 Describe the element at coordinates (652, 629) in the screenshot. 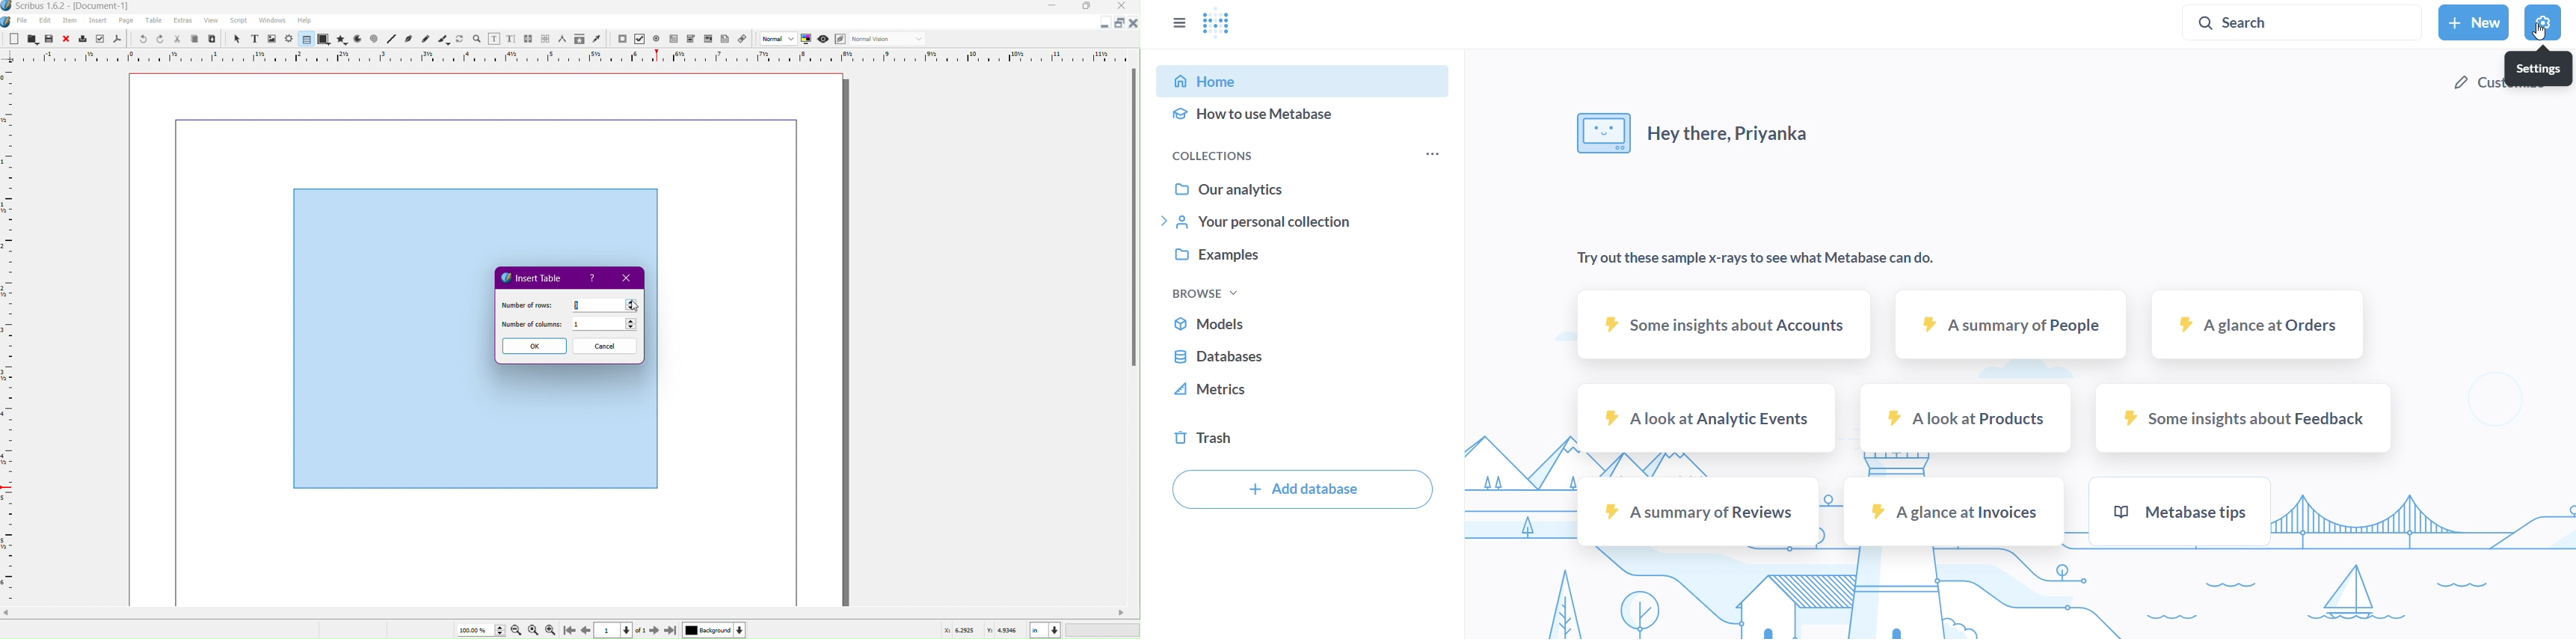

I see `Next Page` at that location.